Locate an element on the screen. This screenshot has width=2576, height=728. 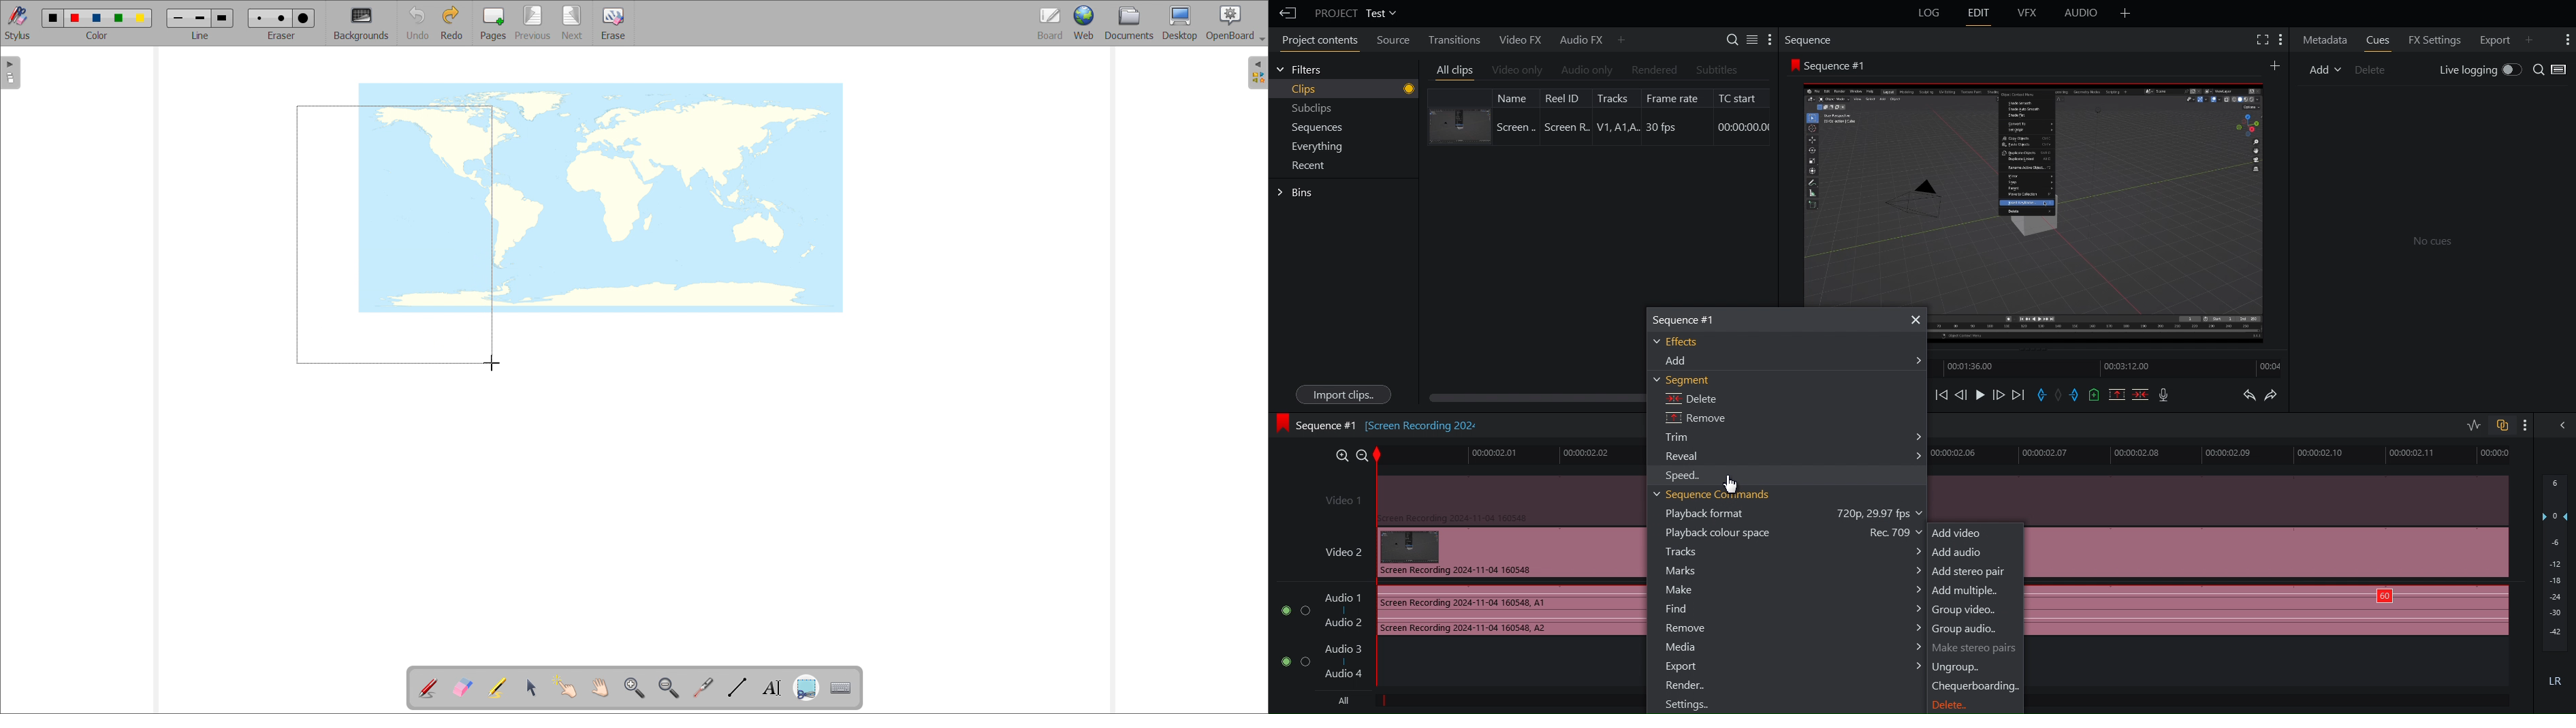
Rendered is located at coordinates (1653, 70).